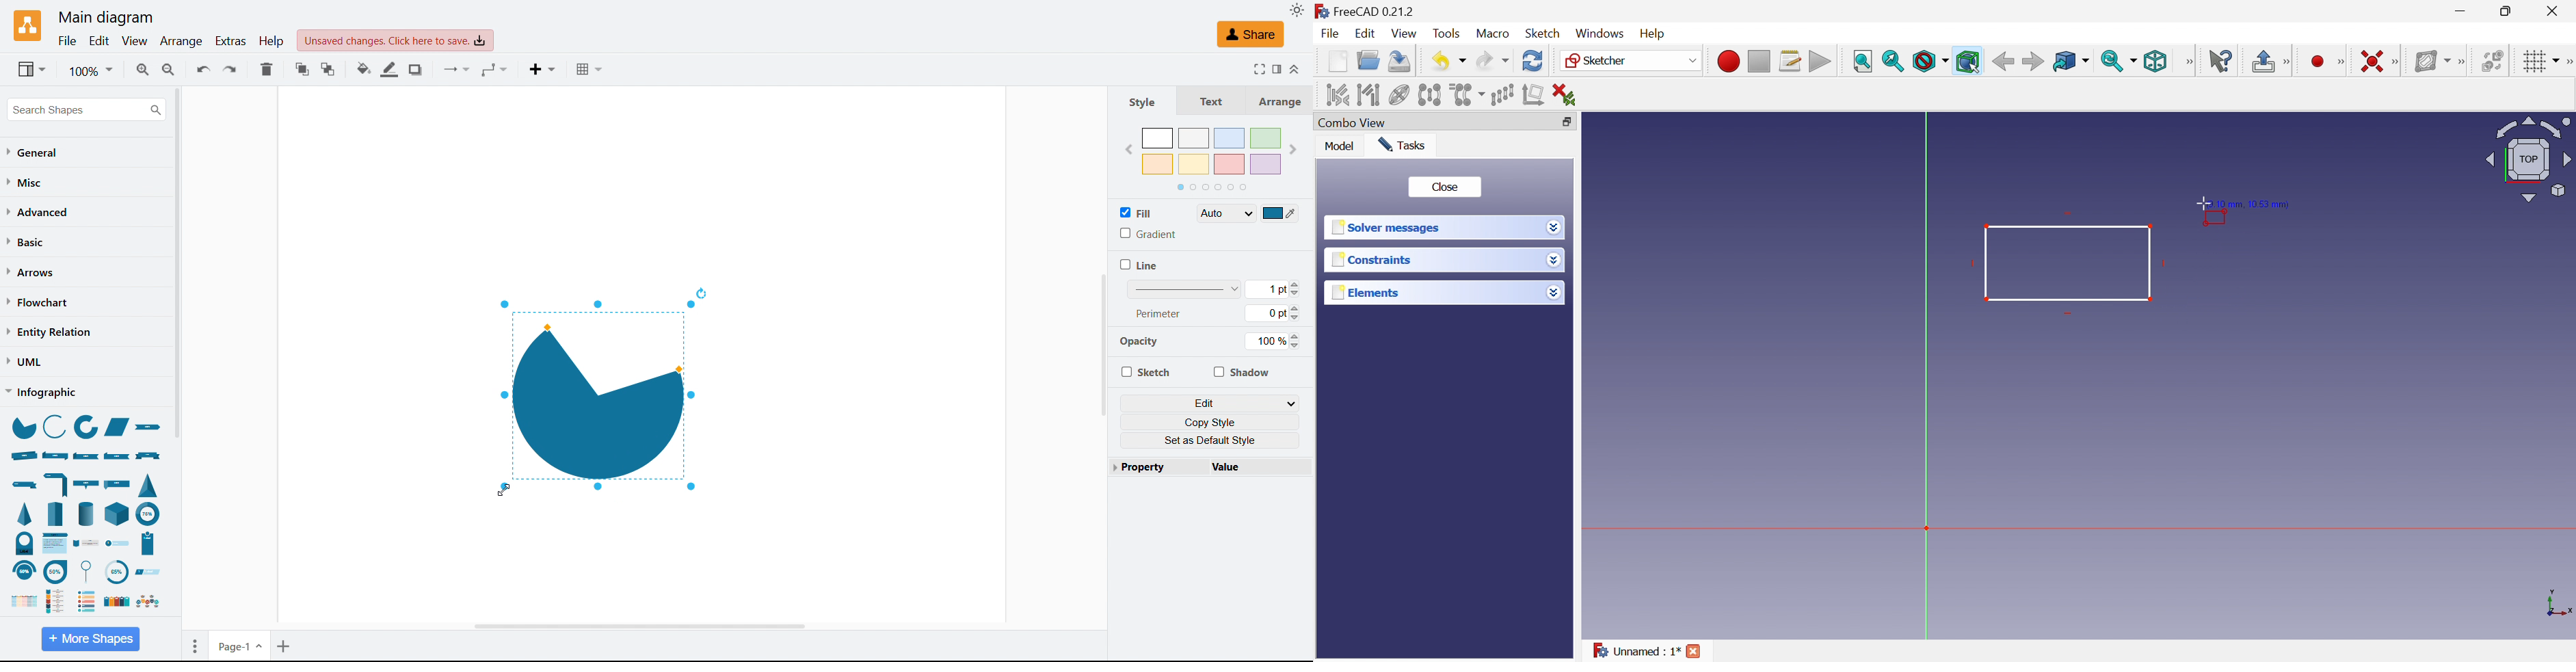 Image resolution: width=2576 pixels, height=672 pixels. What do you see at coordinates (85, 484) in the screenshot?
I see `bar with callout` at bounding box center [85, 484].